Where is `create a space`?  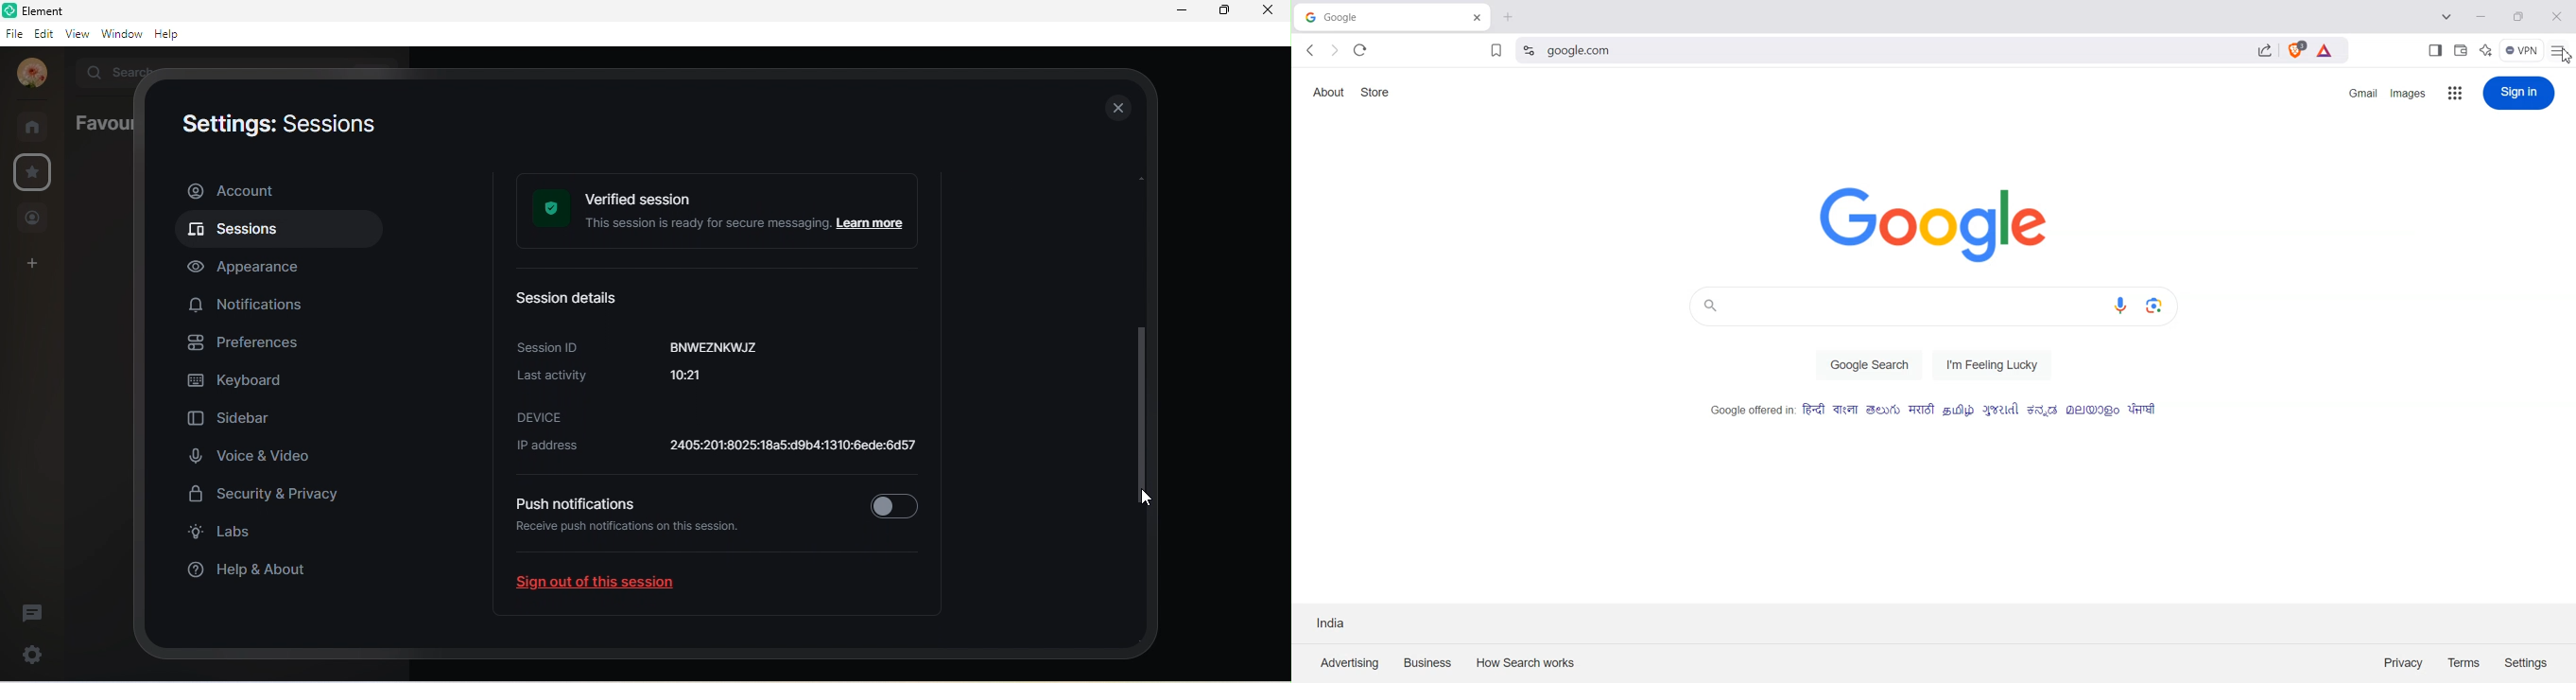
create a space is located at coordinates (36, 265).